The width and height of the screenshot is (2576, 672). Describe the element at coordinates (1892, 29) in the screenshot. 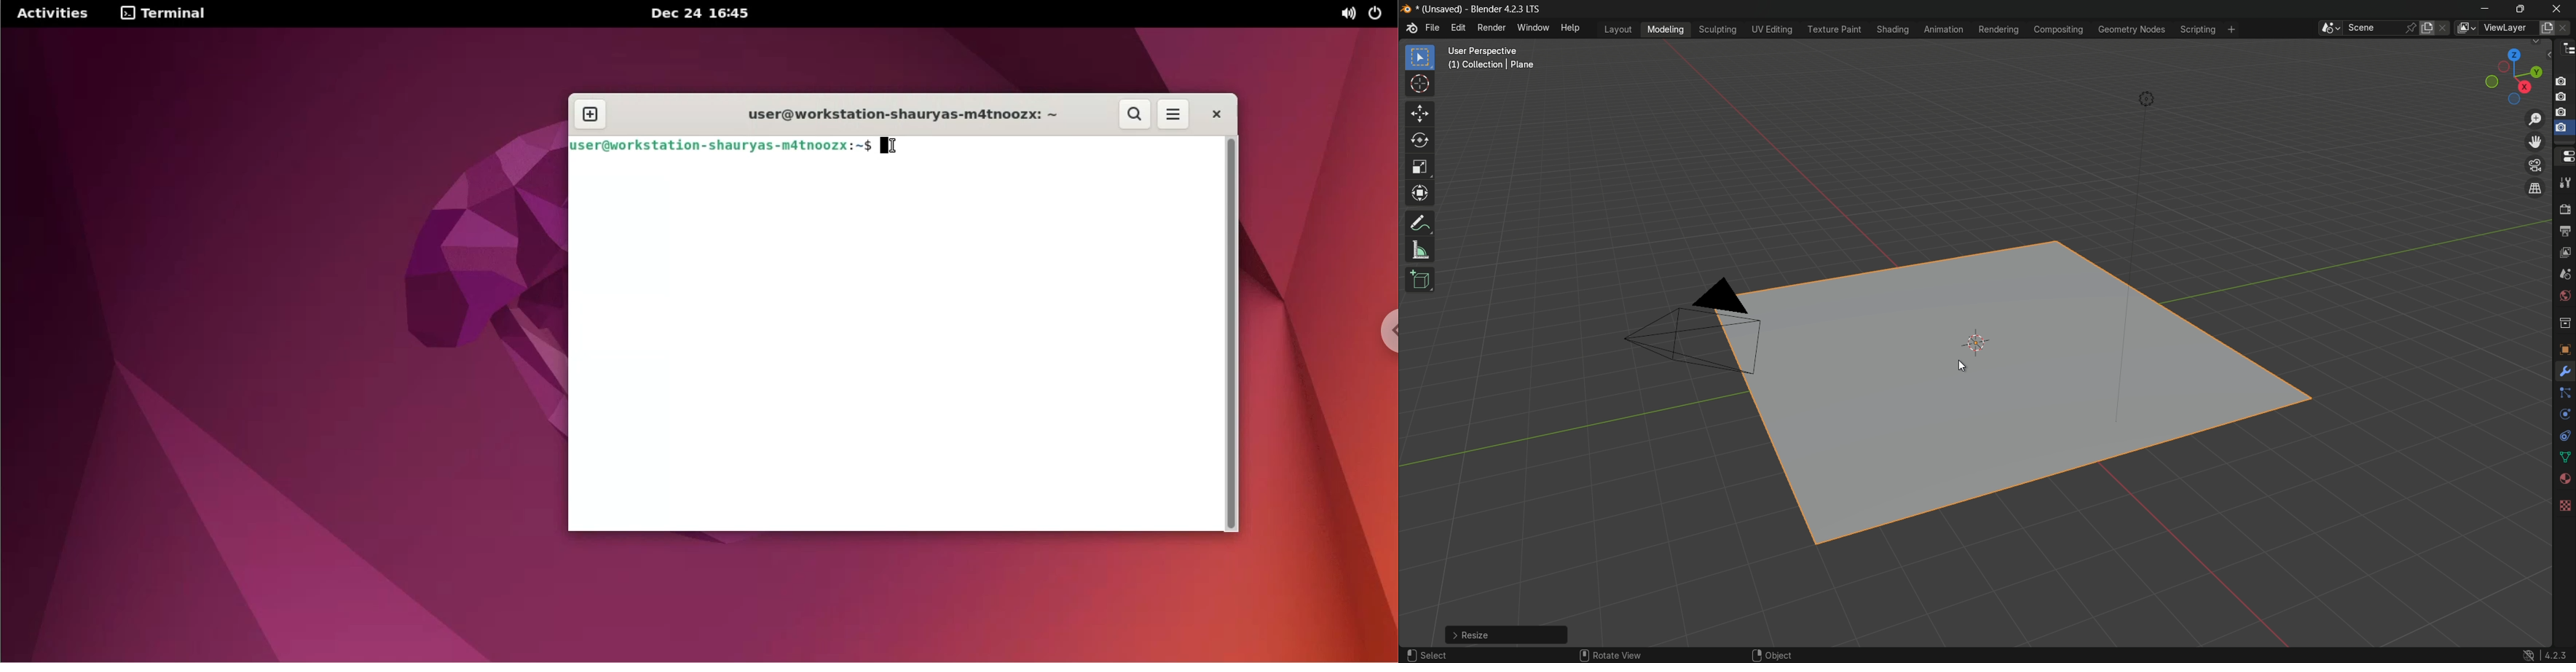

I see `shading` at that location.